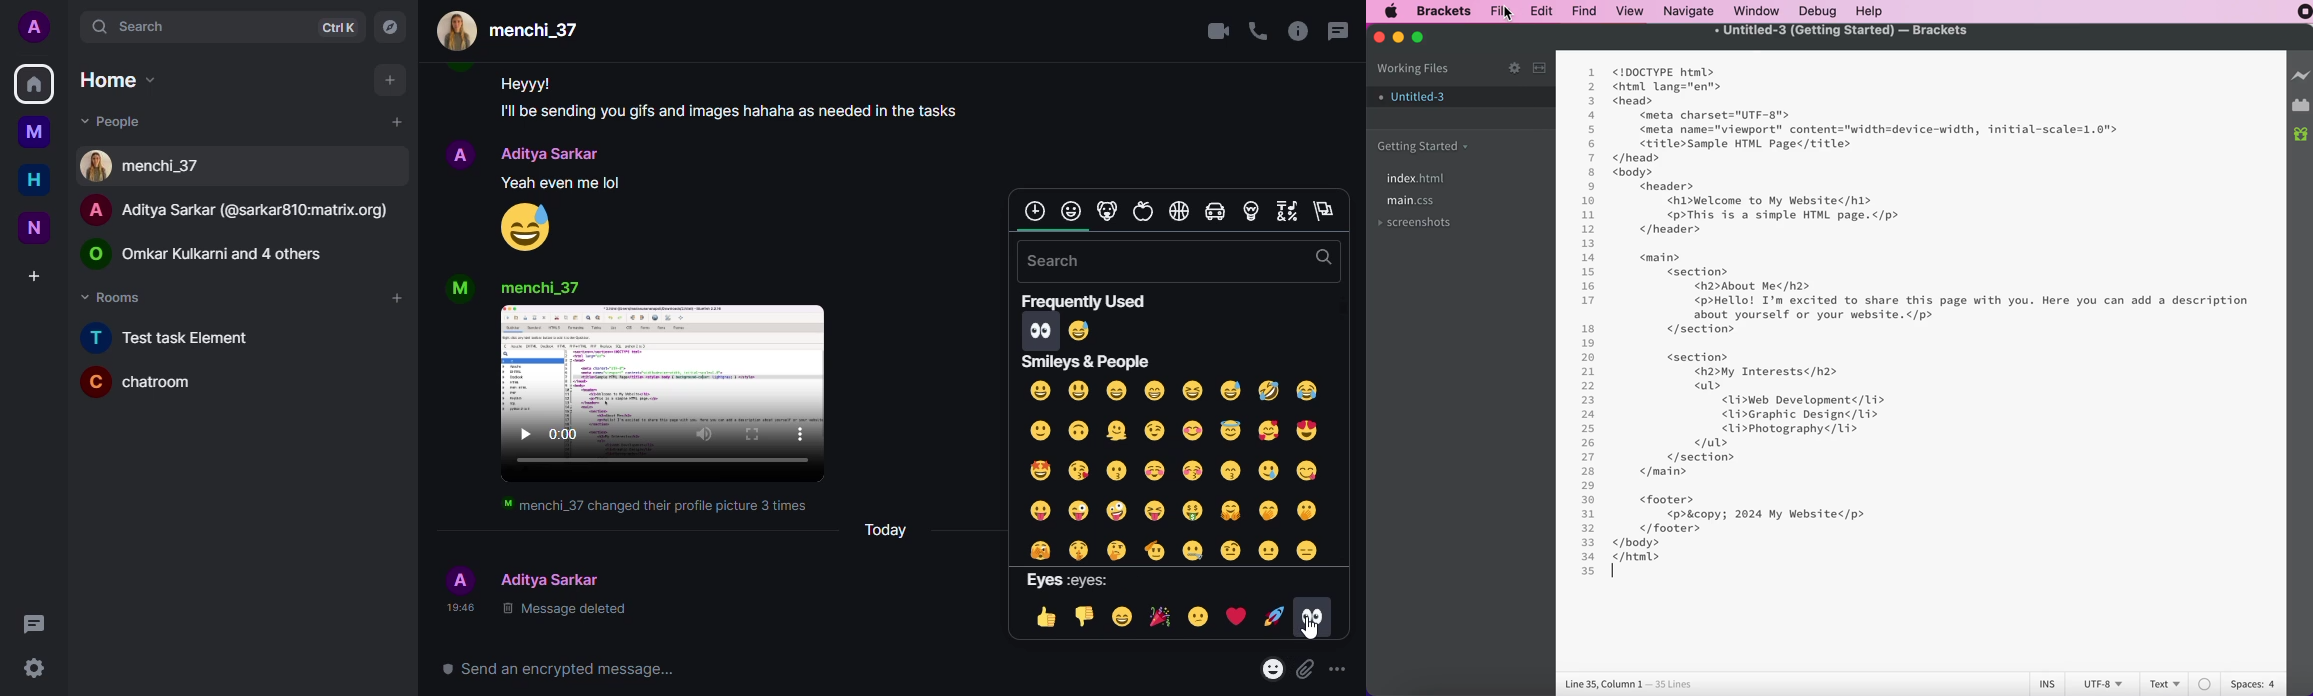  Describe the element at coordinates (1930, 325) in the screenshot. I see `<! DOCTYPE html> <html lang="en"> <head> ‹meta charset="UTF-8"> ‹meta name="viewport" content="width=device-width, initial-scale=1.0"› ‹title>Sample HTML Page</title> </head> < body> ‹header> <h1>Welcome. to My Website</h1> ‹p>This is a simple HTML page.</p> </header> ‹main> ‹section> <h2>About Me</h2> <p>Hello! I'm excited to share this page with you. Here you can add a description about yourself or your website.‹/p> </ section> ‹section> ‹ul> <h2>My Interests‹/h2> ‹ Li>Web Development</Li> ‹Li›Graphic Design‹/li> ‹Li>Photography</Li> </ section> </main> < footer› </footer› </body> </html>` at that location.